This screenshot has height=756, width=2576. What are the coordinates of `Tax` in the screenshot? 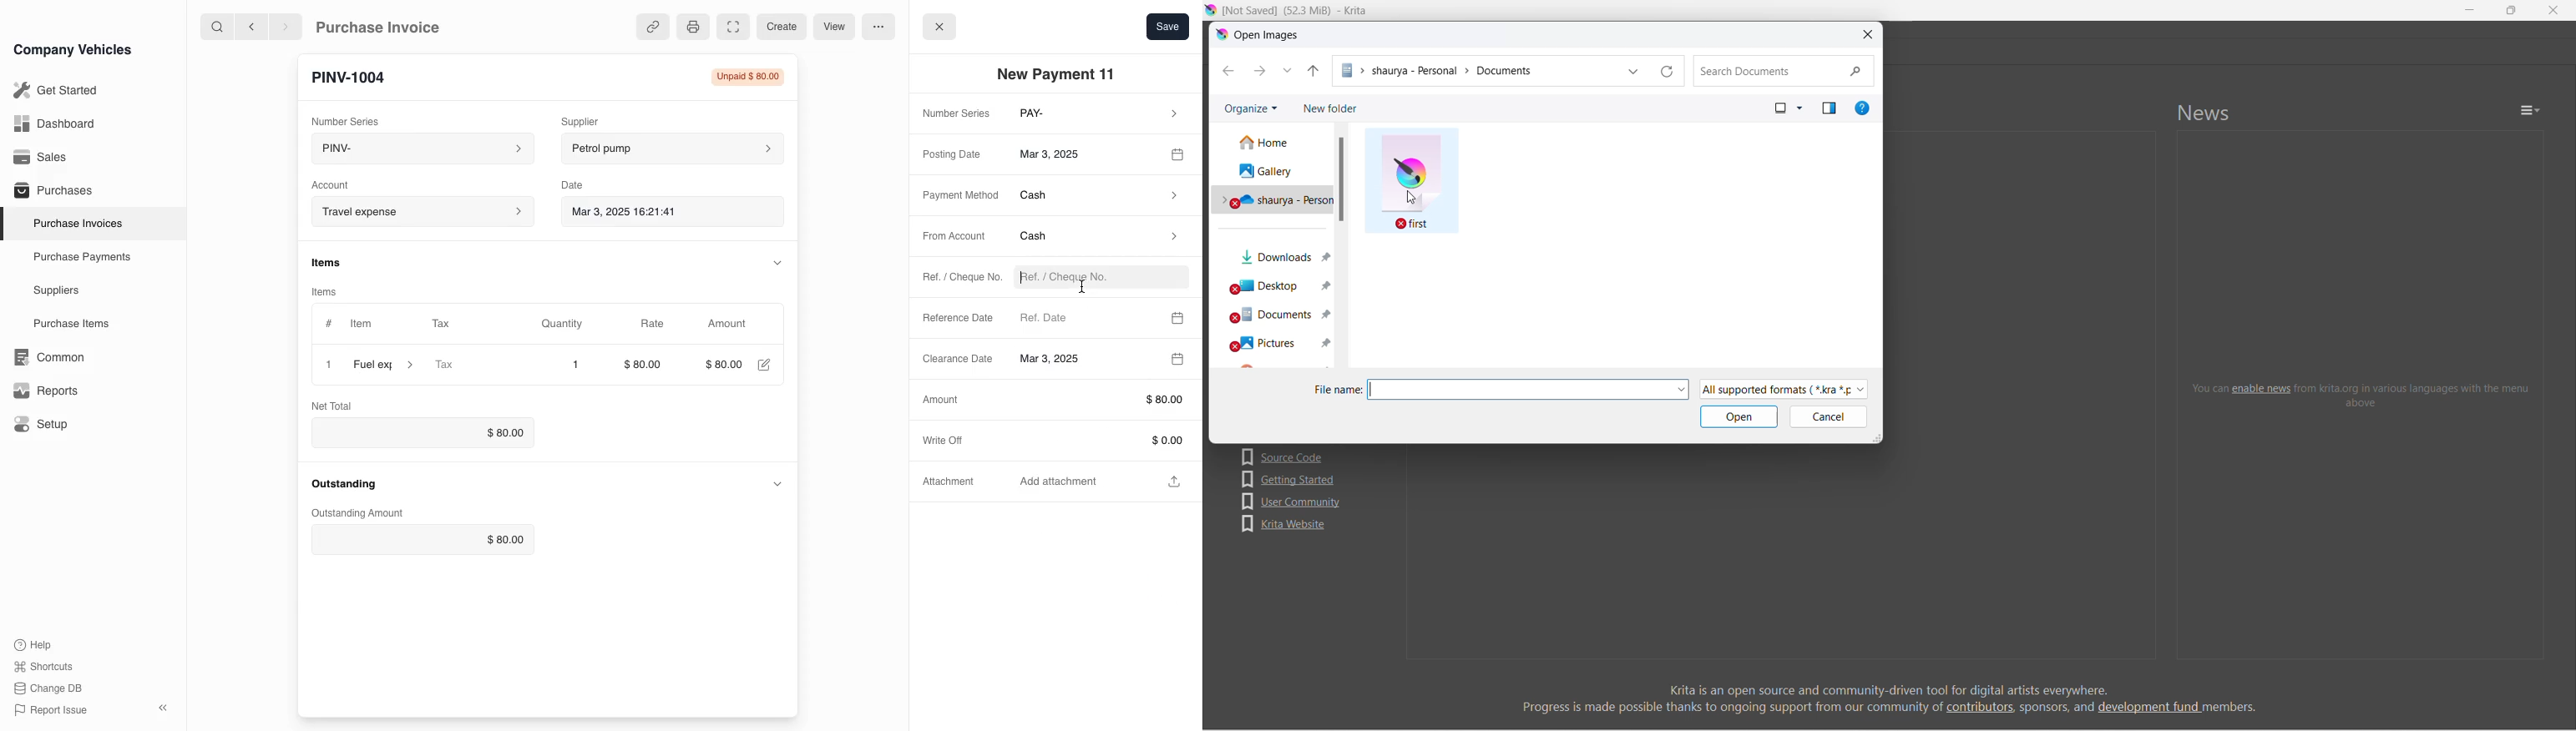 It's located at (455, 325).